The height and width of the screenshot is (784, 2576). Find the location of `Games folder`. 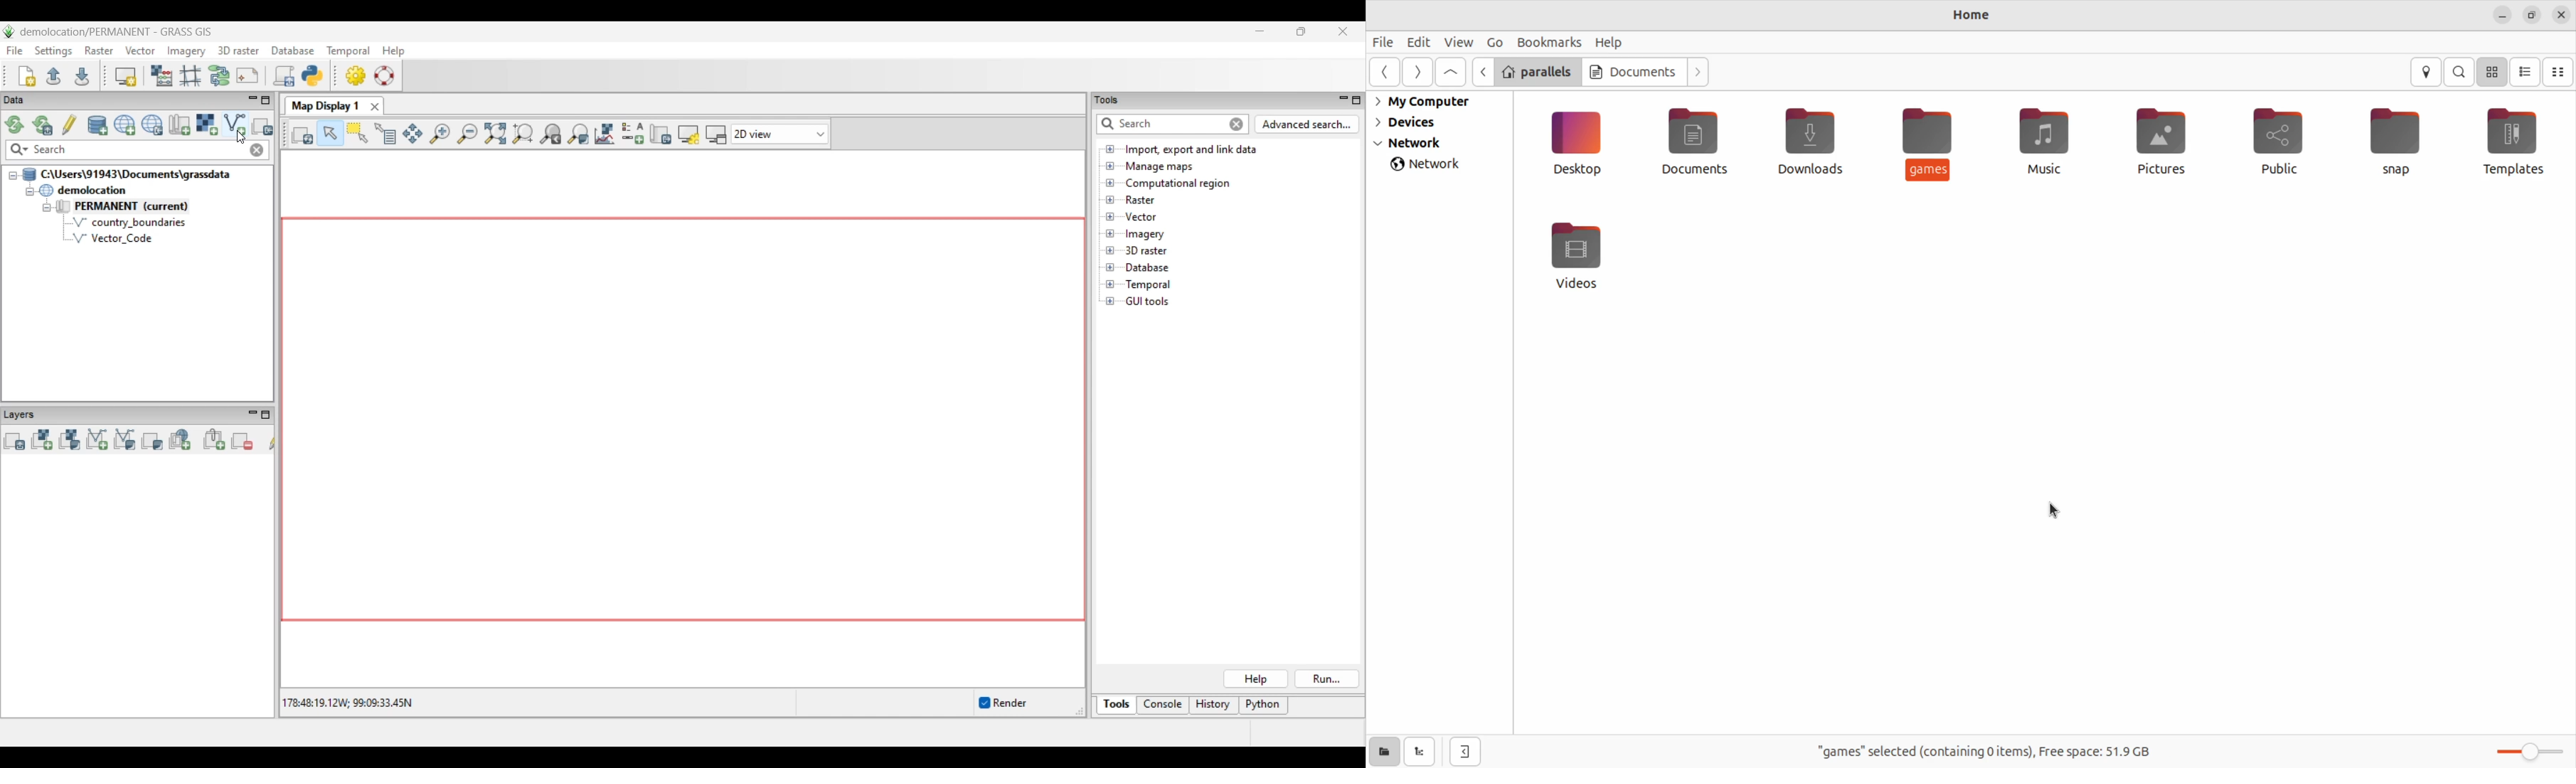

Games folder is located at coordinates (1930, 142).